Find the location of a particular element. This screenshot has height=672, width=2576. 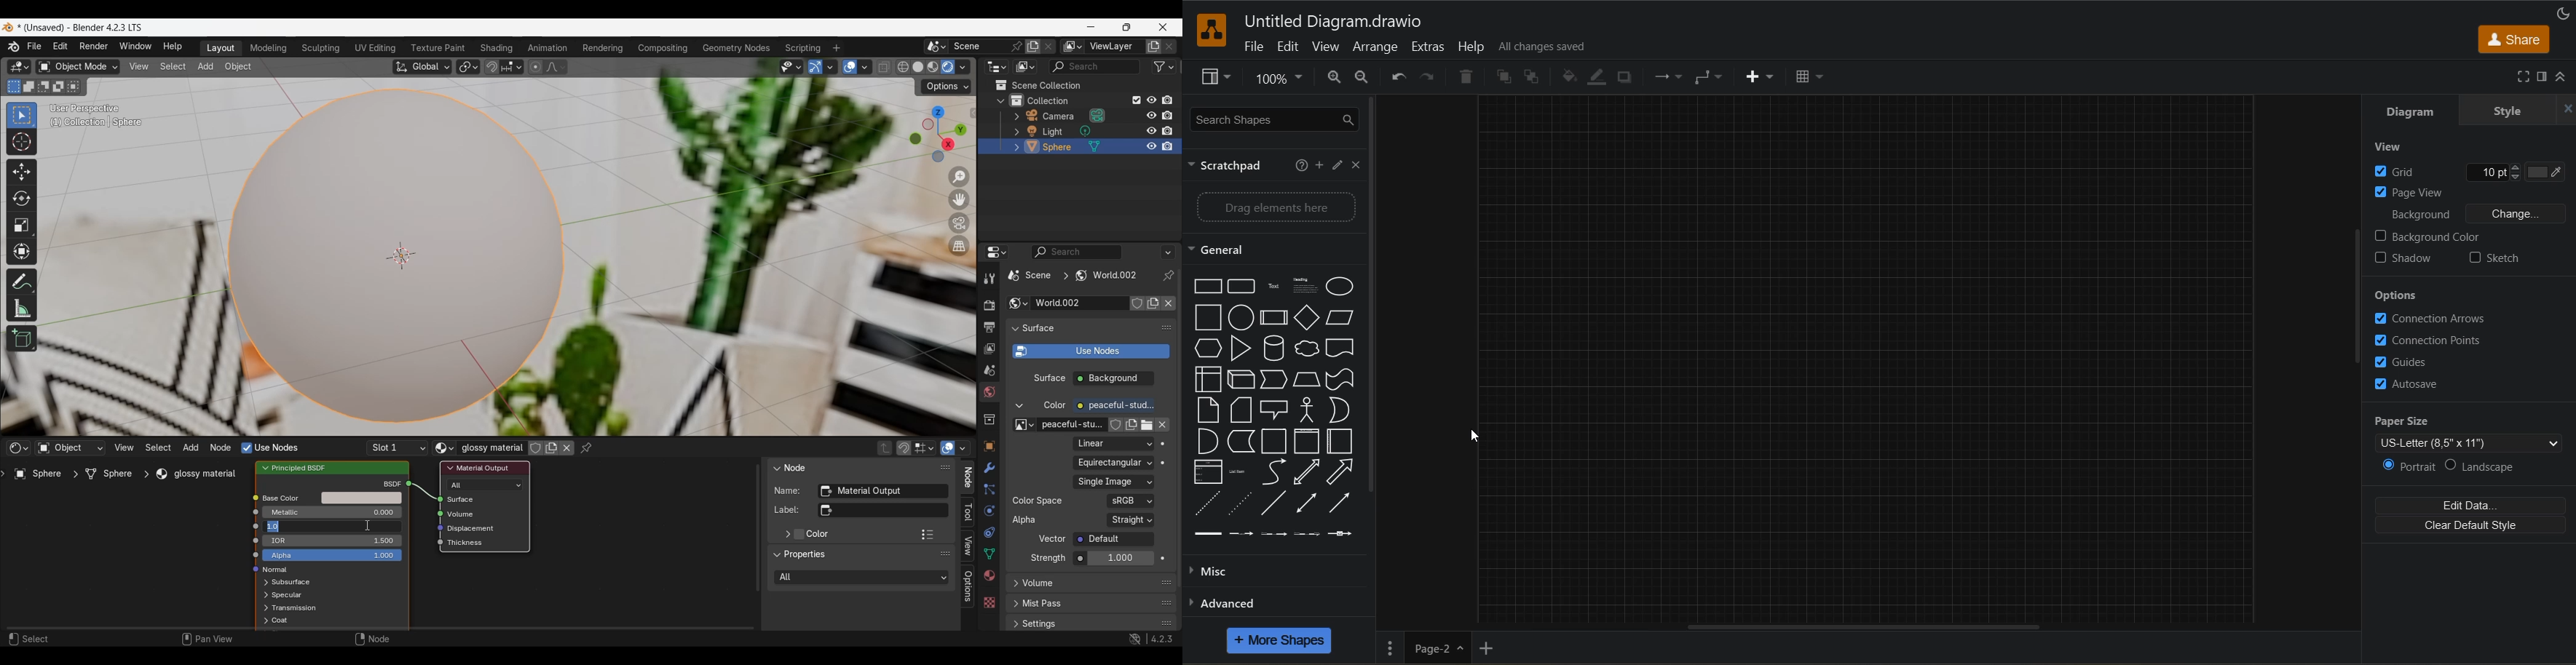

Select box is located at coordinates (22, 116).